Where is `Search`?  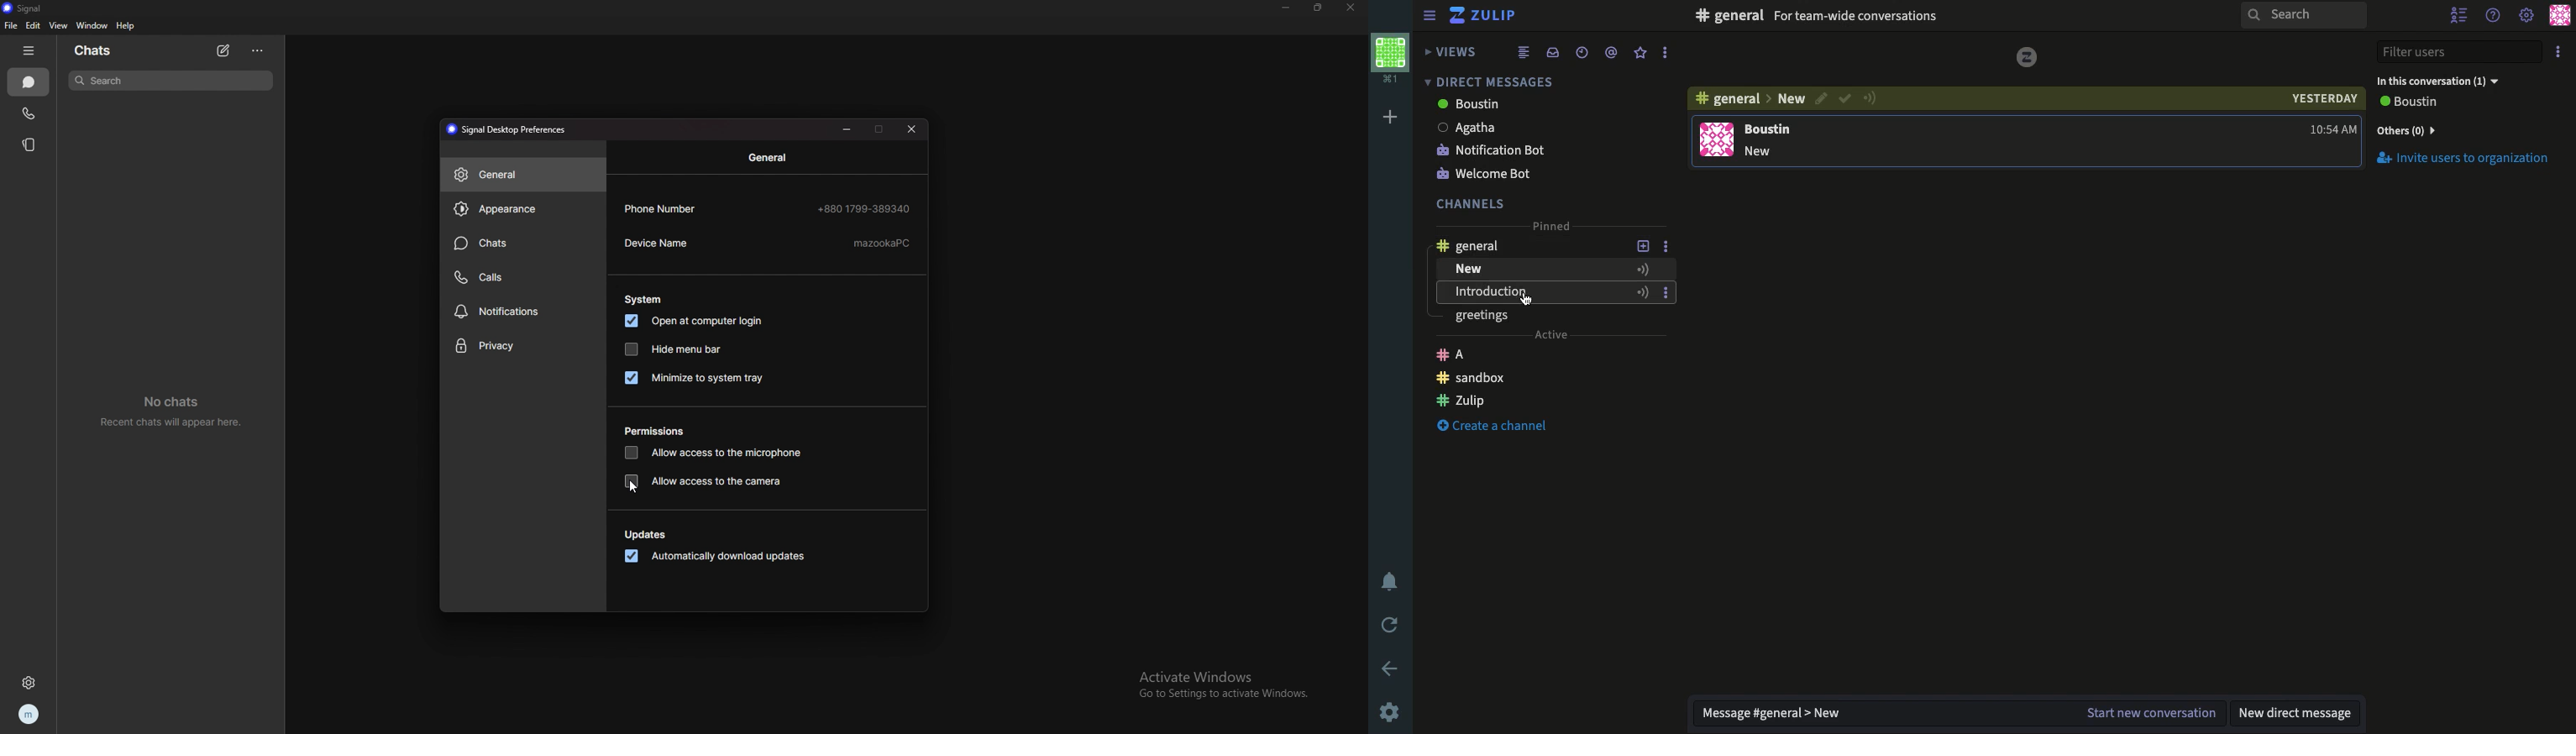
Search is located at coordinates (2302, 16).